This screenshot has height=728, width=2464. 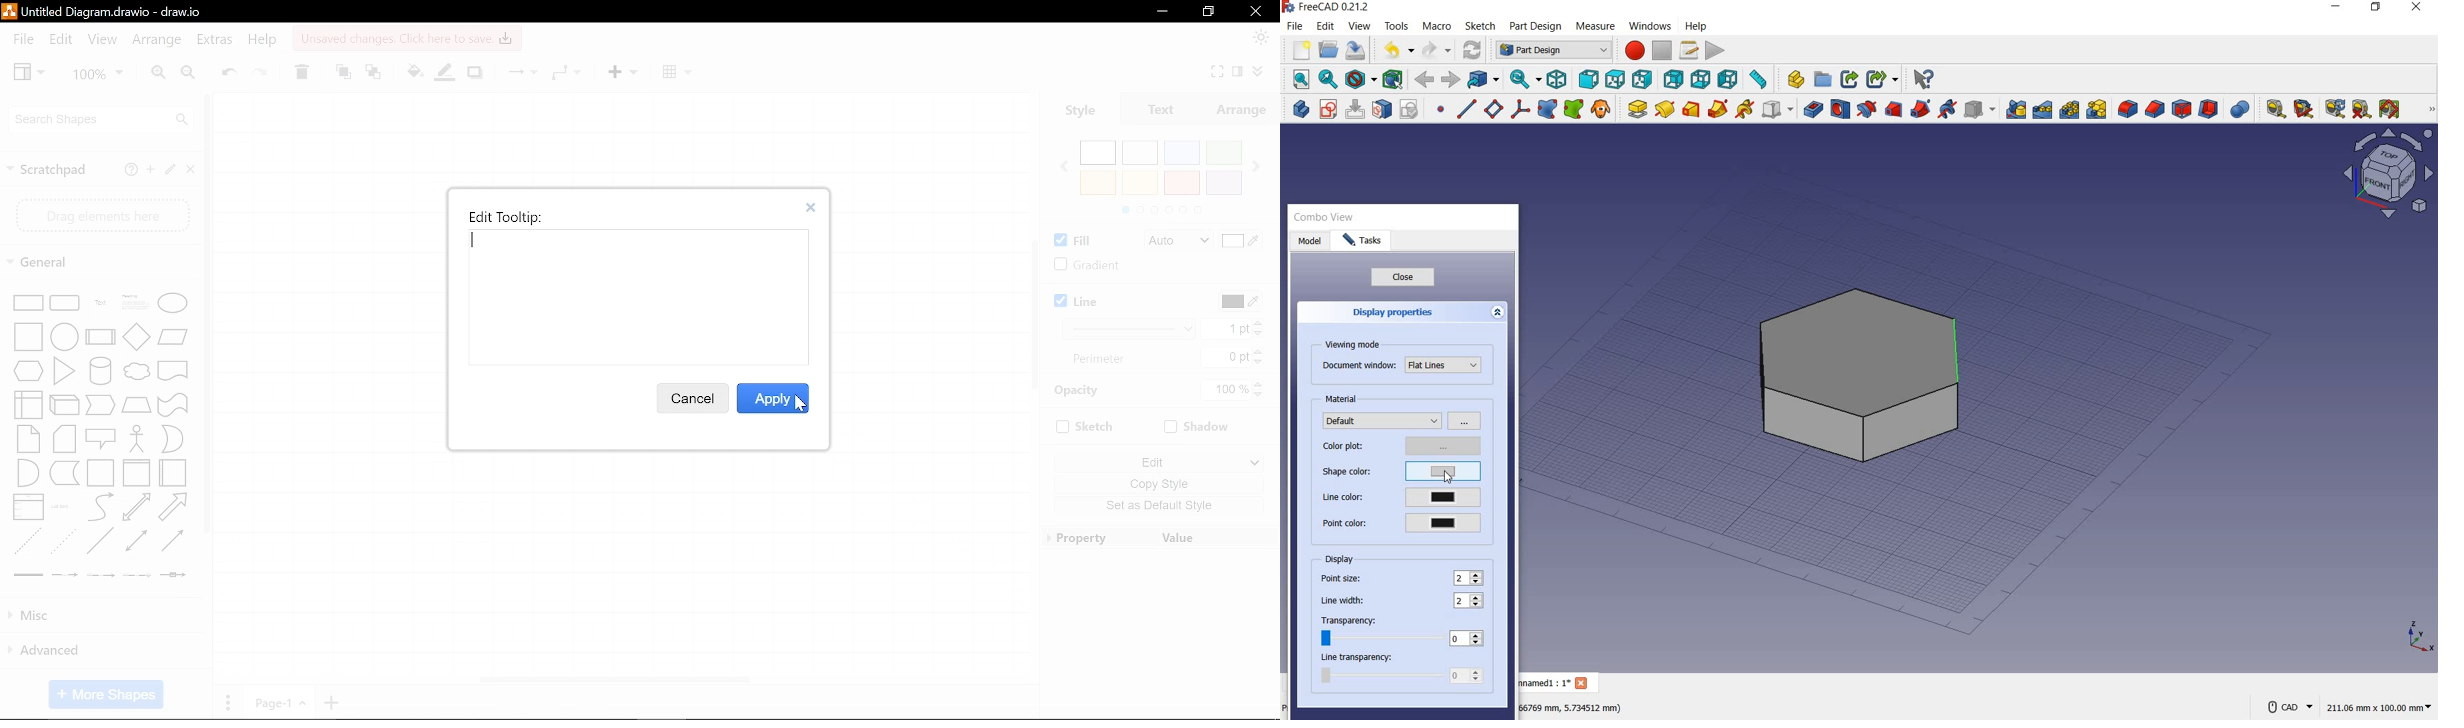 What do you see at coordinates (2070, 109) in the screenshot?
I see `polar pattern` at bounding box center [2070, 109].